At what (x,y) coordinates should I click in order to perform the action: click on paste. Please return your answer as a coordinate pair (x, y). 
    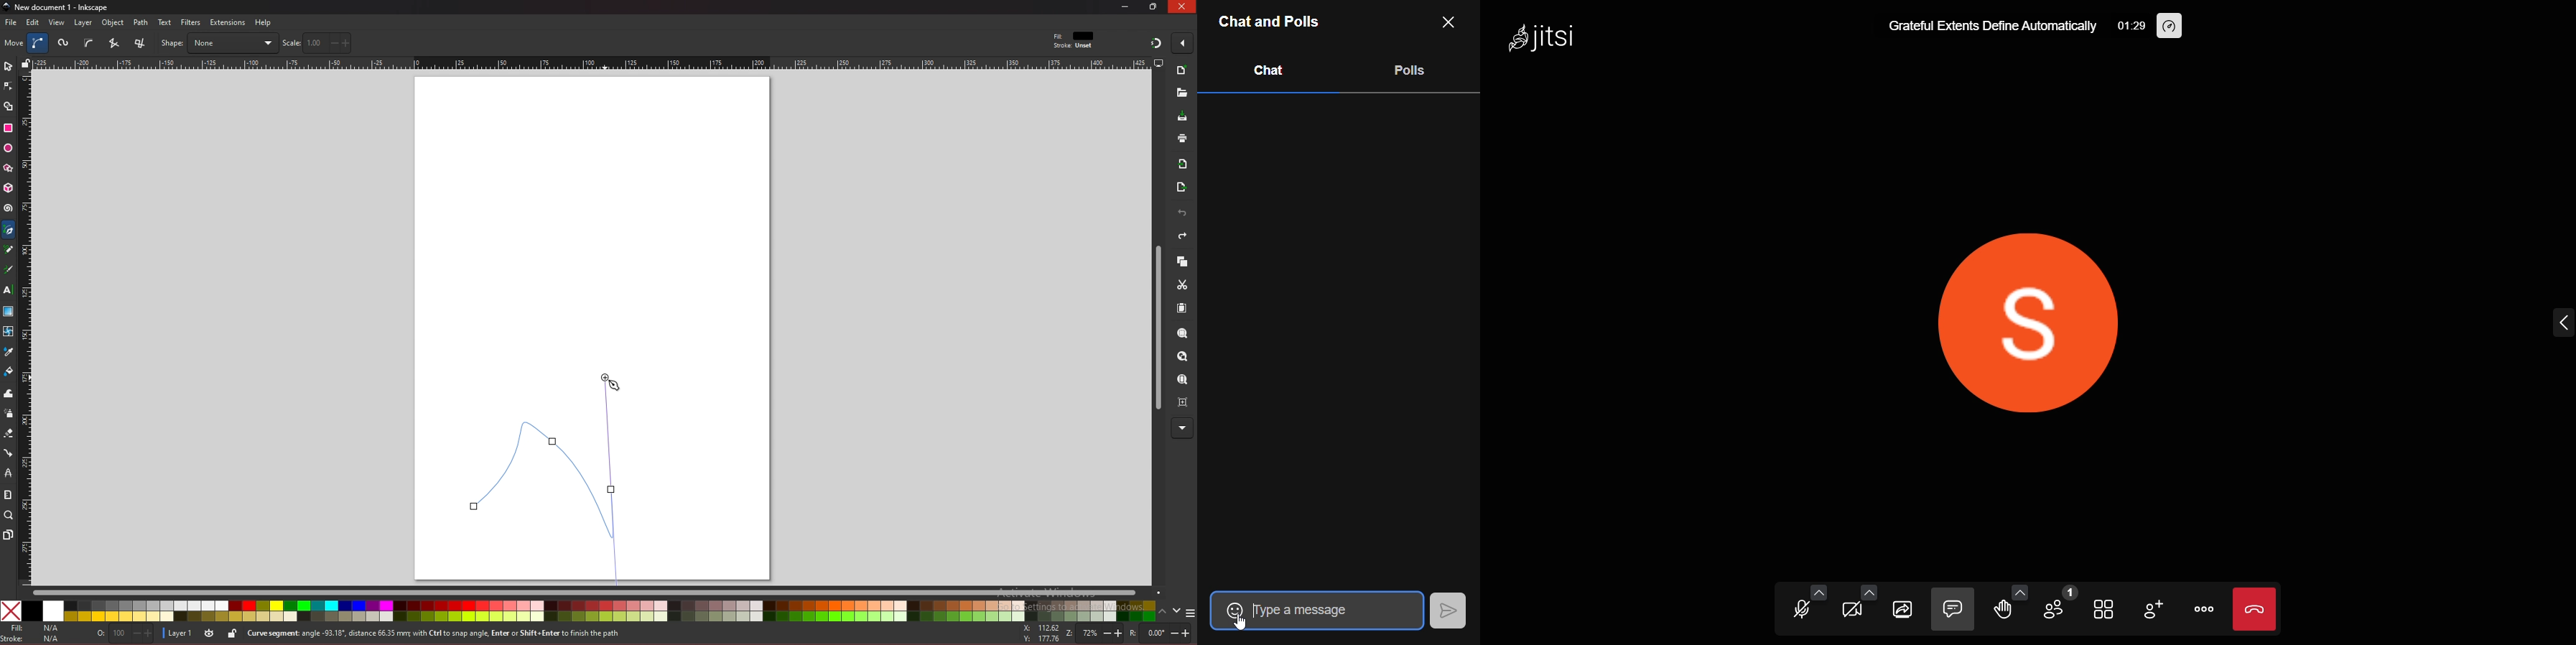
    Looking at the image, I should click on (1182, 309).